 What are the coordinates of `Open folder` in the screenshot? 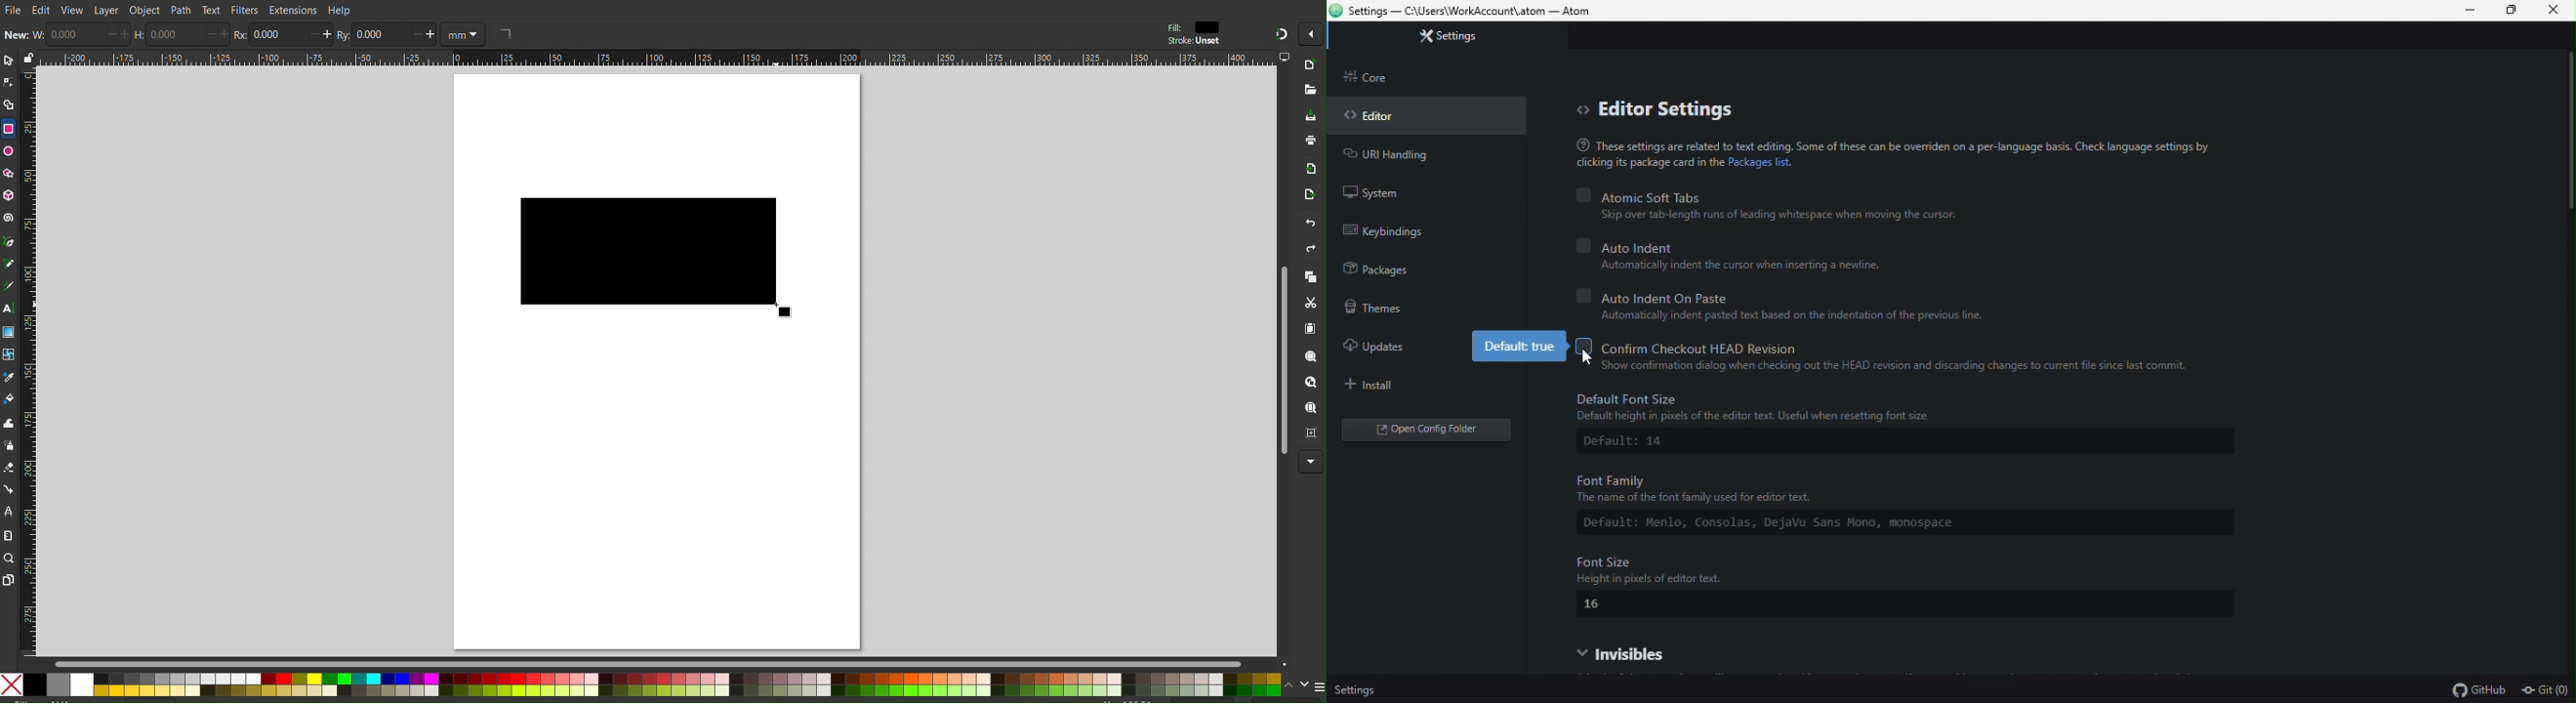 It's located at (1441, 430).